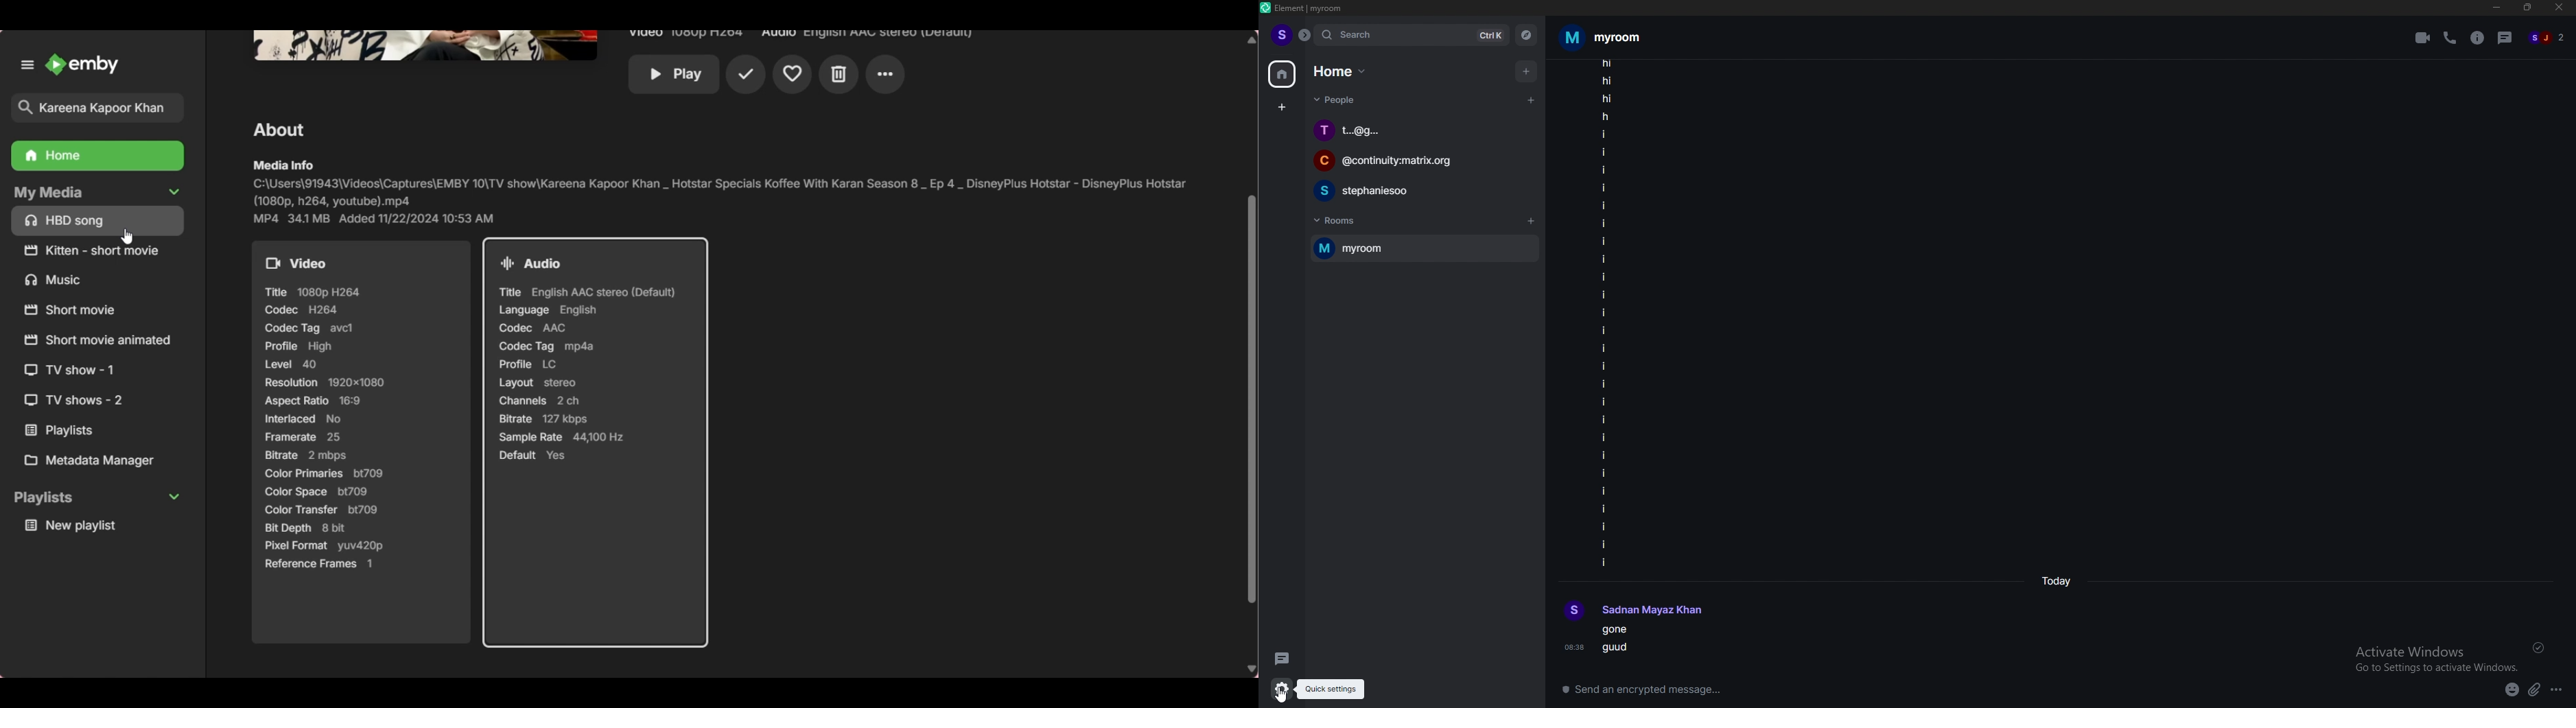  I want to click on Close left panel, so click(174, 65).